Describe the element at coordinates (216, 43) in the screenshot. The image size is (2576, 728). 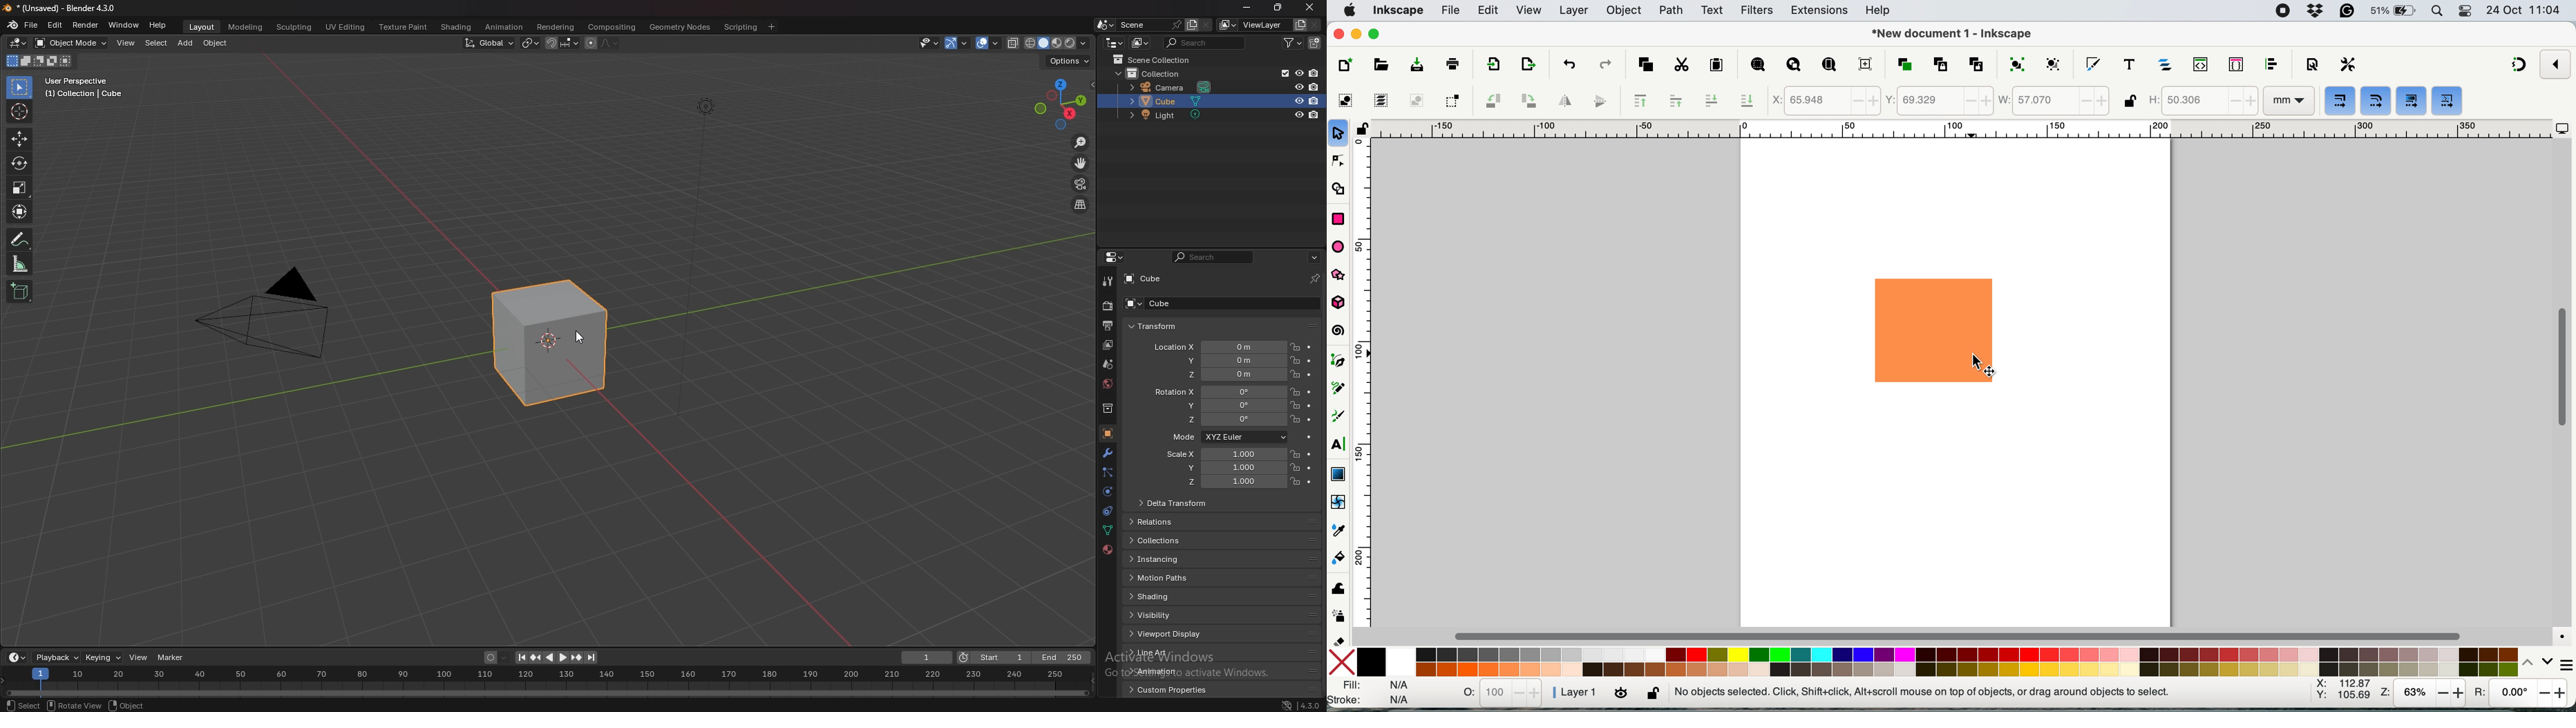
I see `object` at that location.